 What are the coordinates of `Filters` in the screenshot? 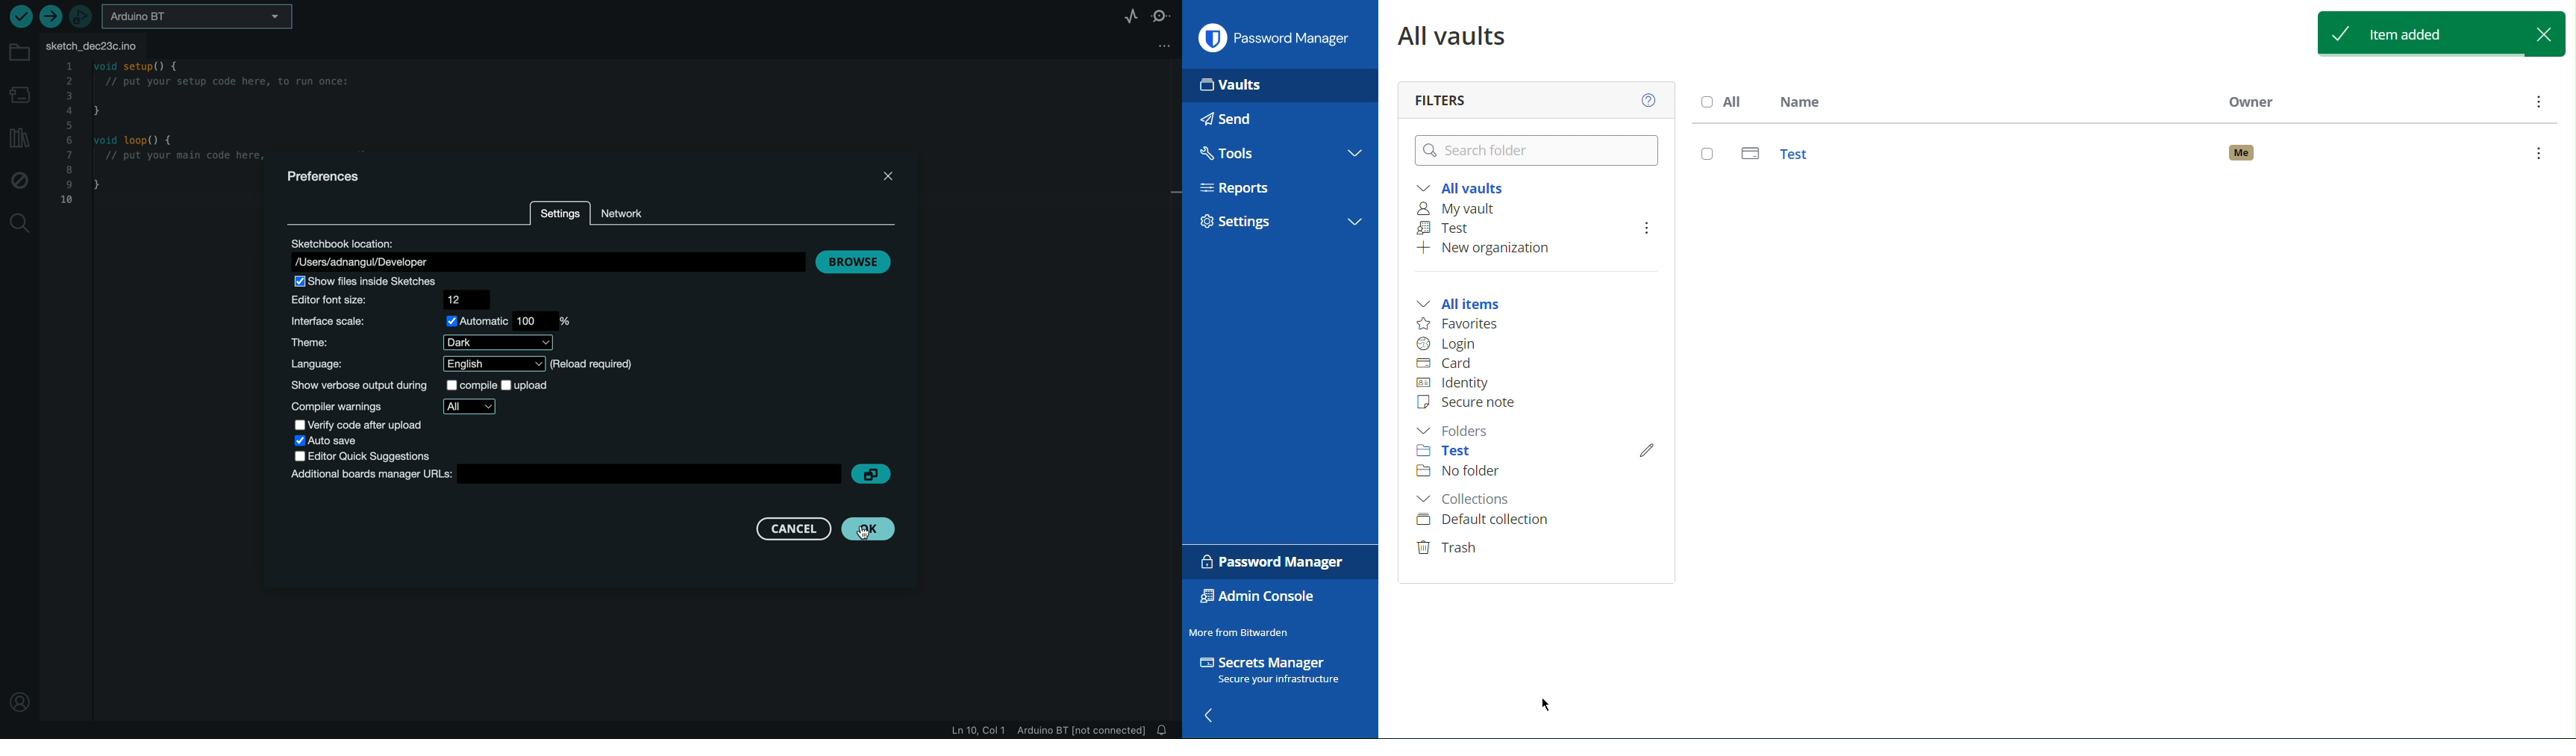 It's located at (1441, 102).